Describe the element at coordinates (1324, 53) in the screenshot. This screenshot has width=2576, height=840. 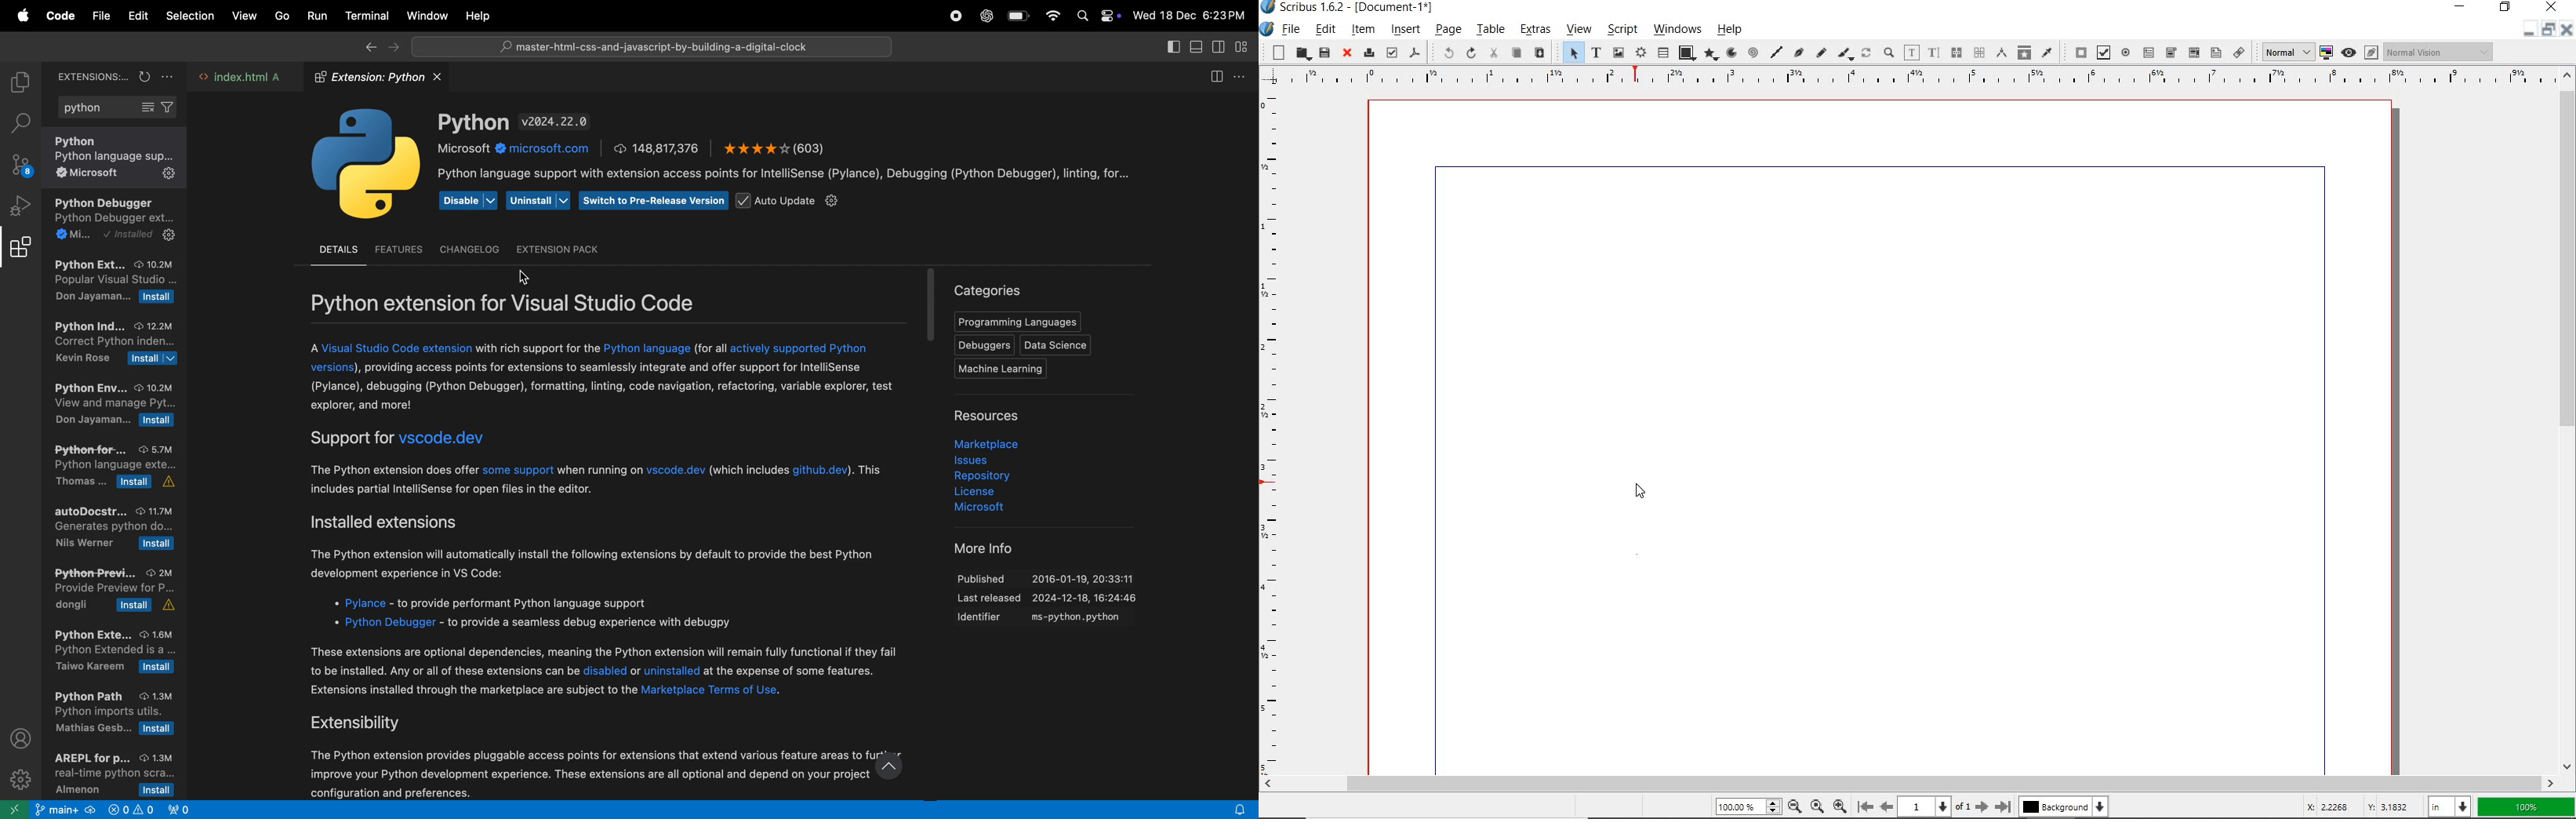
I see `save` at that location.